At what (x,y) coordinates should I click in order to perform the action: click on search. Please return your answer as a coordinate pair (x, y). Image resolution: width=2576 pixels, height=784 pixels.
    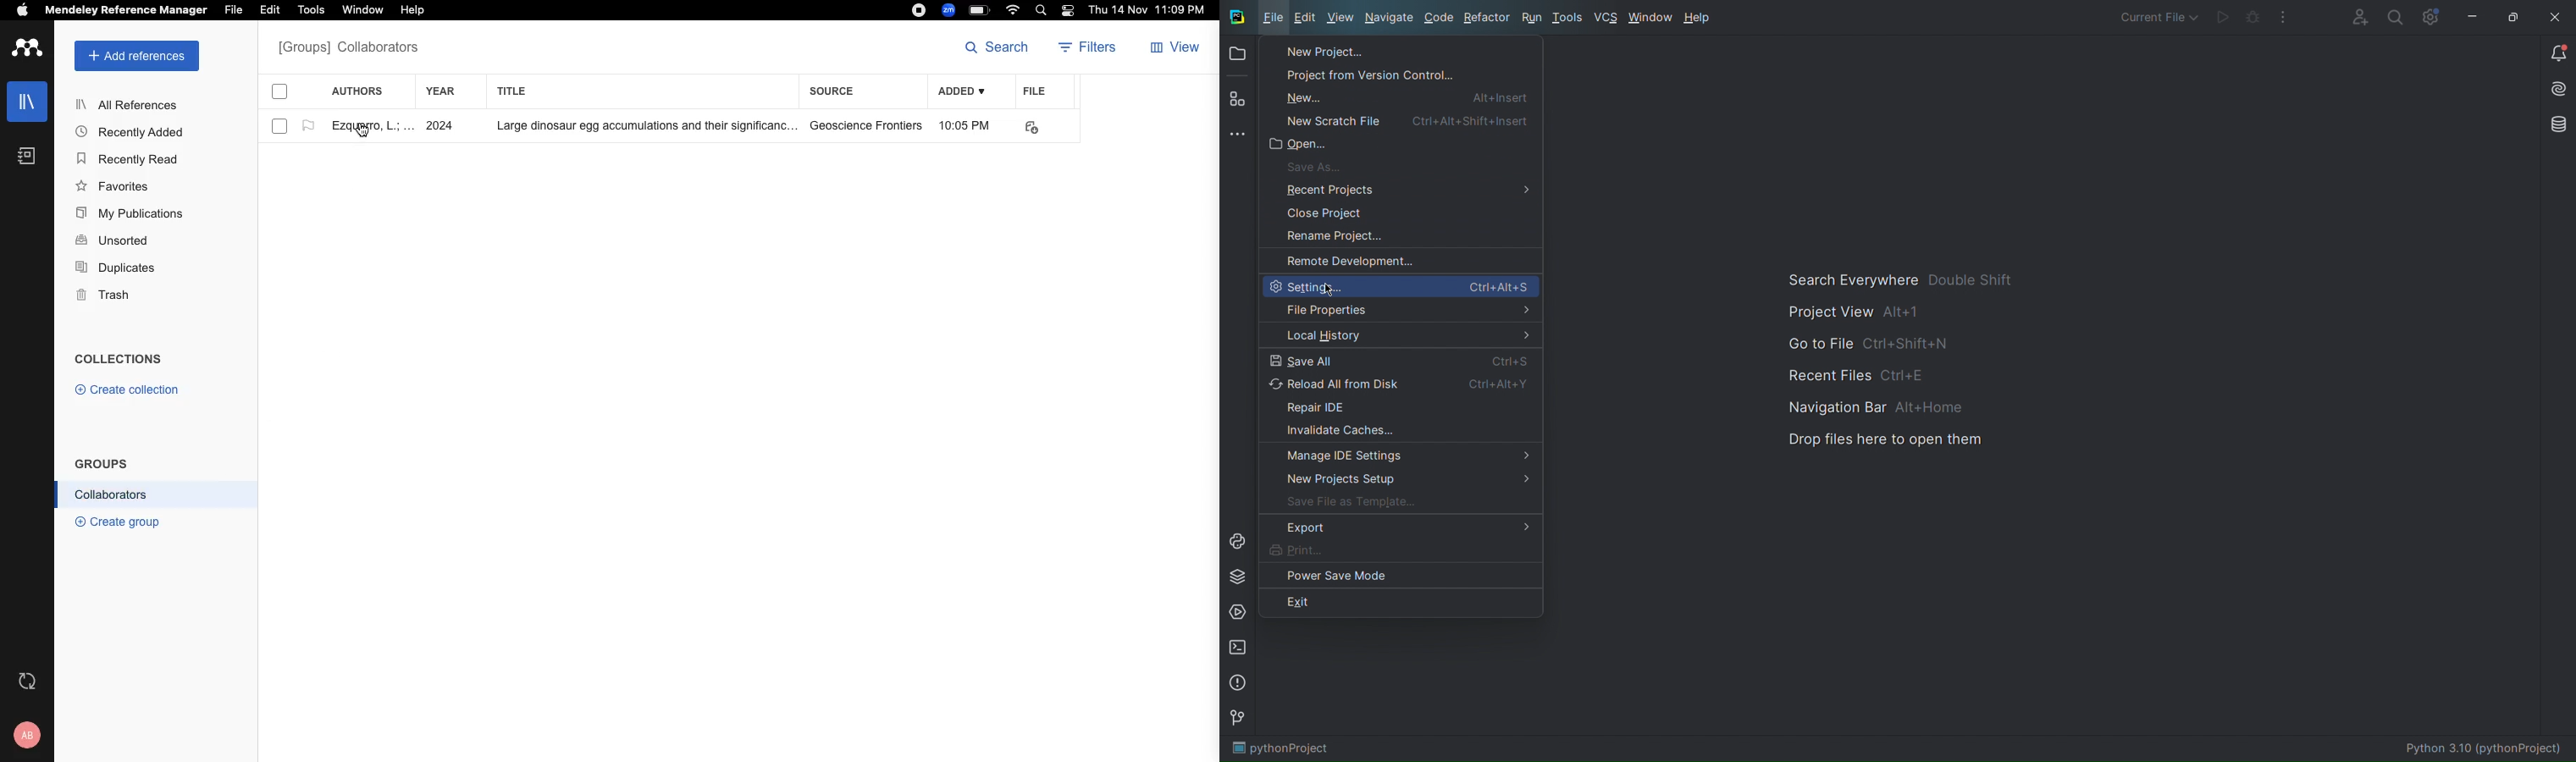
    Looking at the image, I should click on (1044, 12).